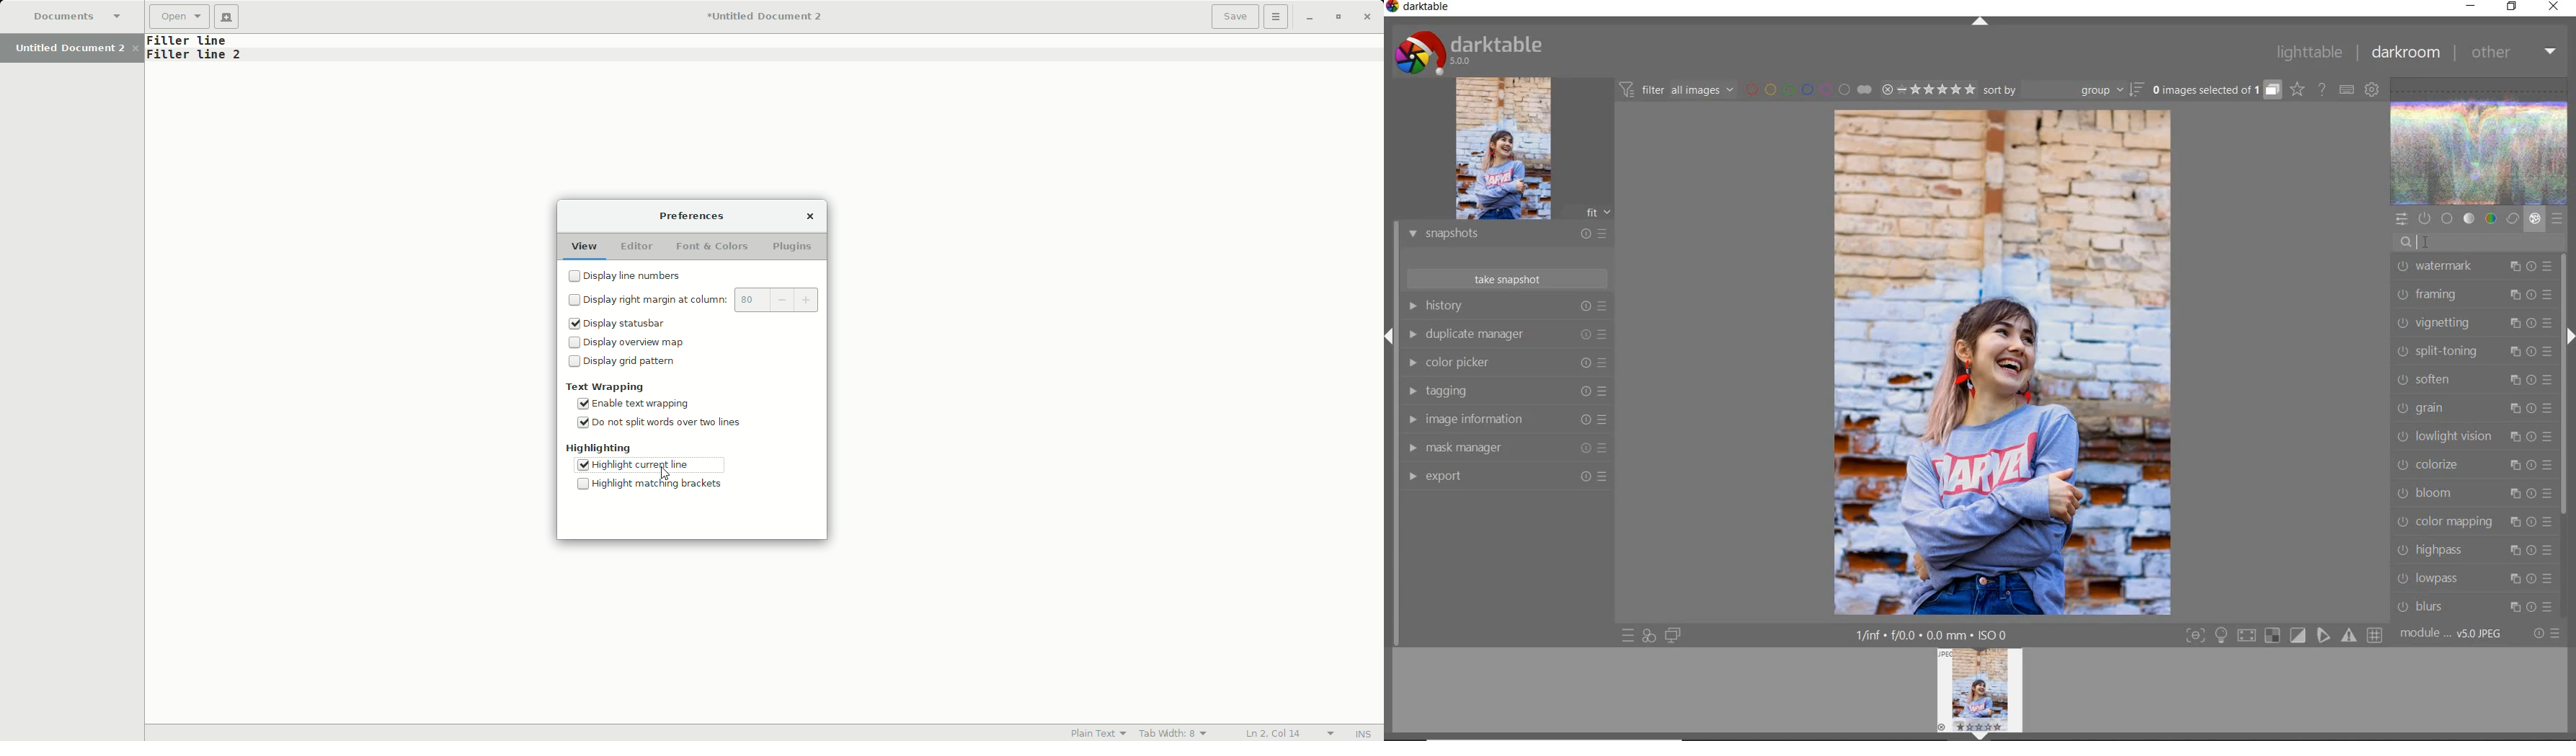 This screenshot has width=2576, height=756. What do you see at coordinates (1629, 635) in the screenshot?
I see `quick access to presets` at bounding box center [1629, 635].